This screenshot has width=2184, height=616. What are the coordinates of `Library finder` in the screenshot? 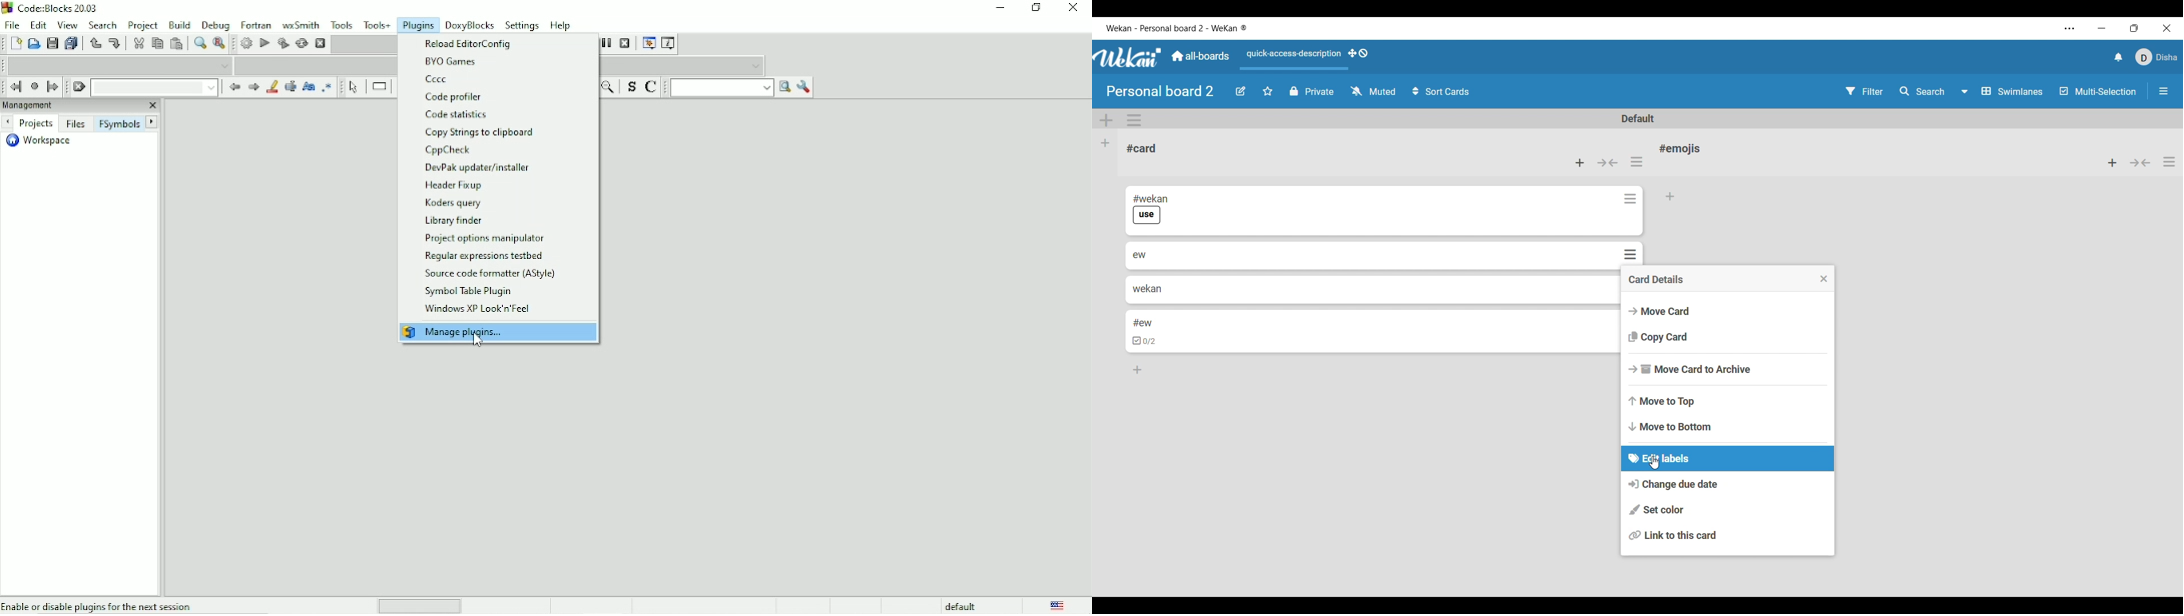 It's located at (452, 221).